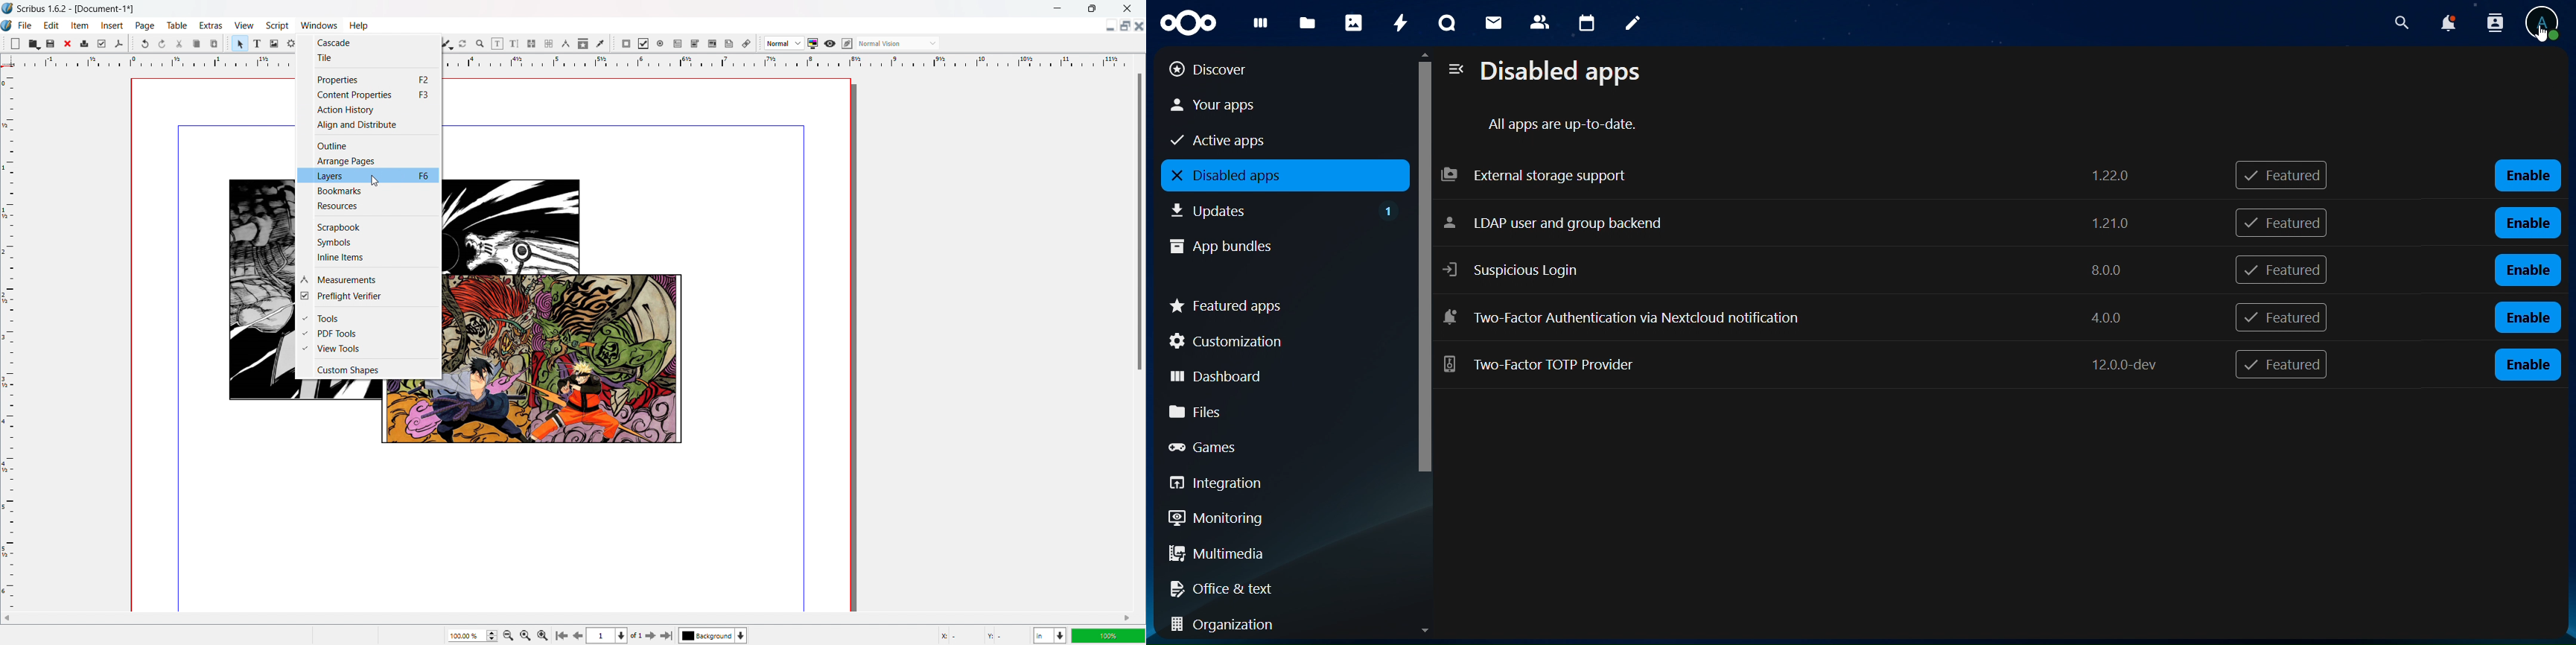 This screenshot has width=2576, height=672. I want to click on move tools, so click(4, 42).